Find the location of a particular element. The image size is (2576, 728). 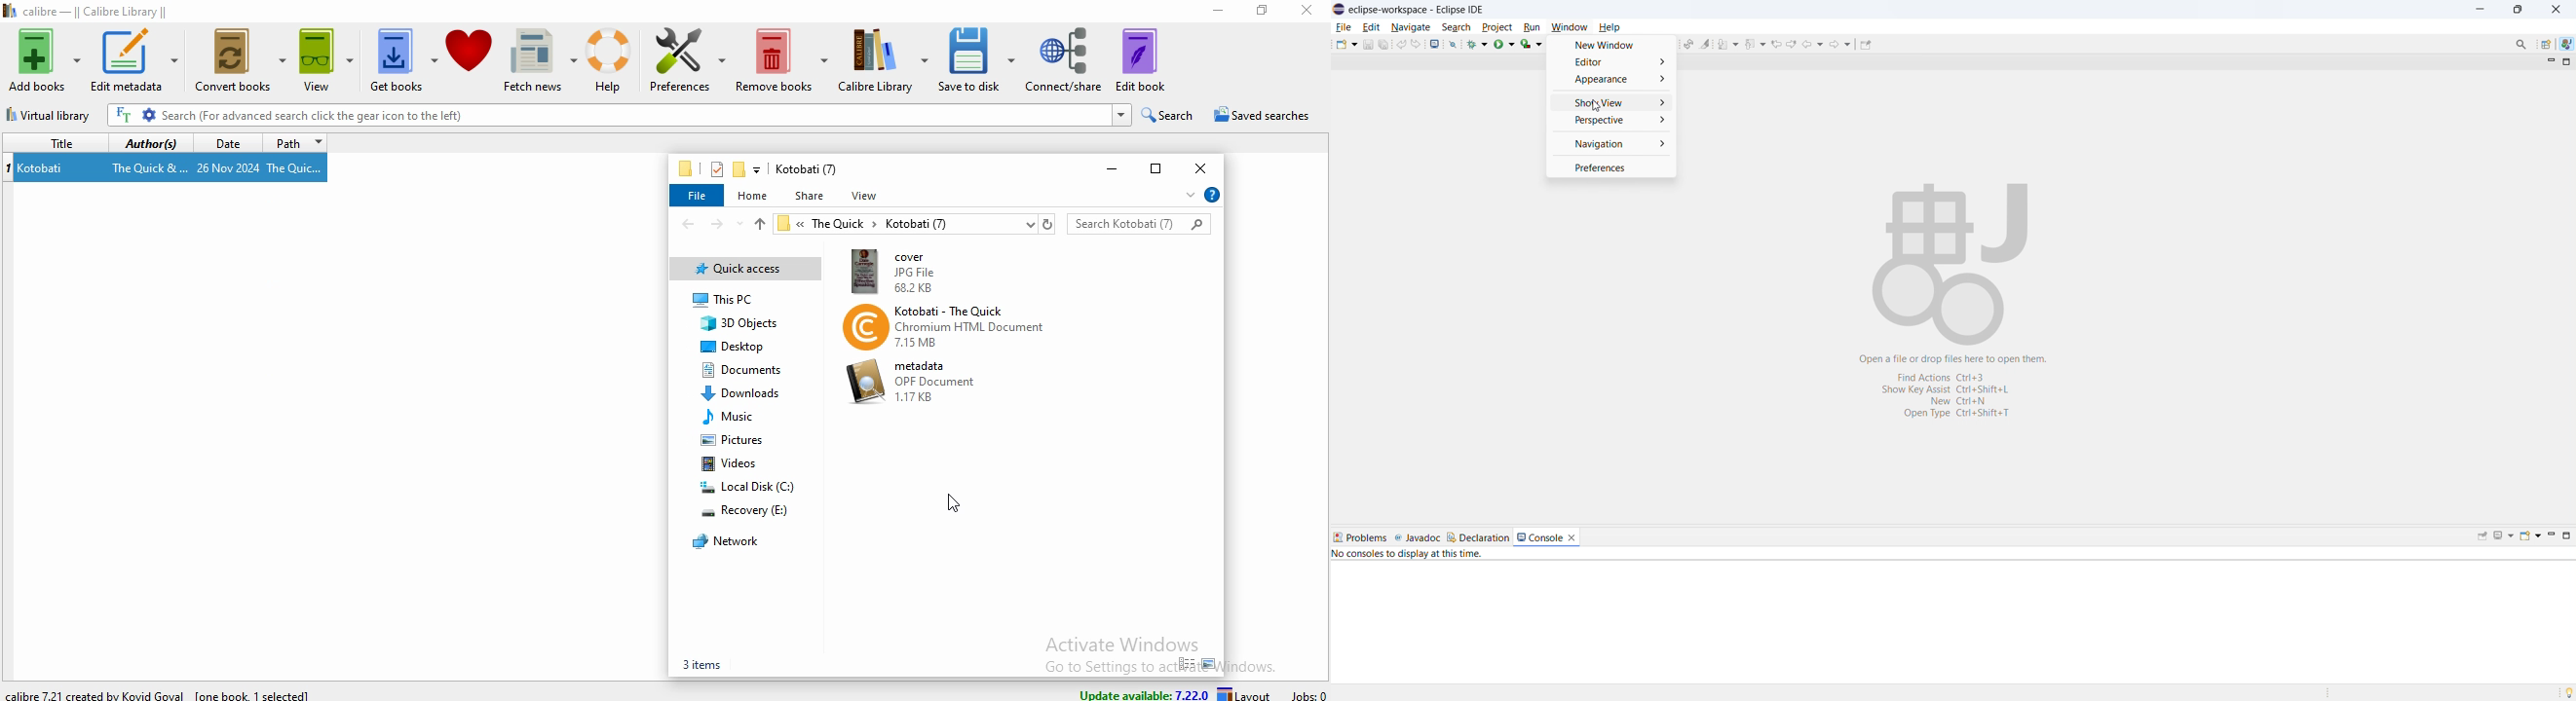

« TheQuick > Kotobati (7) is located at coordinates (903, 225).